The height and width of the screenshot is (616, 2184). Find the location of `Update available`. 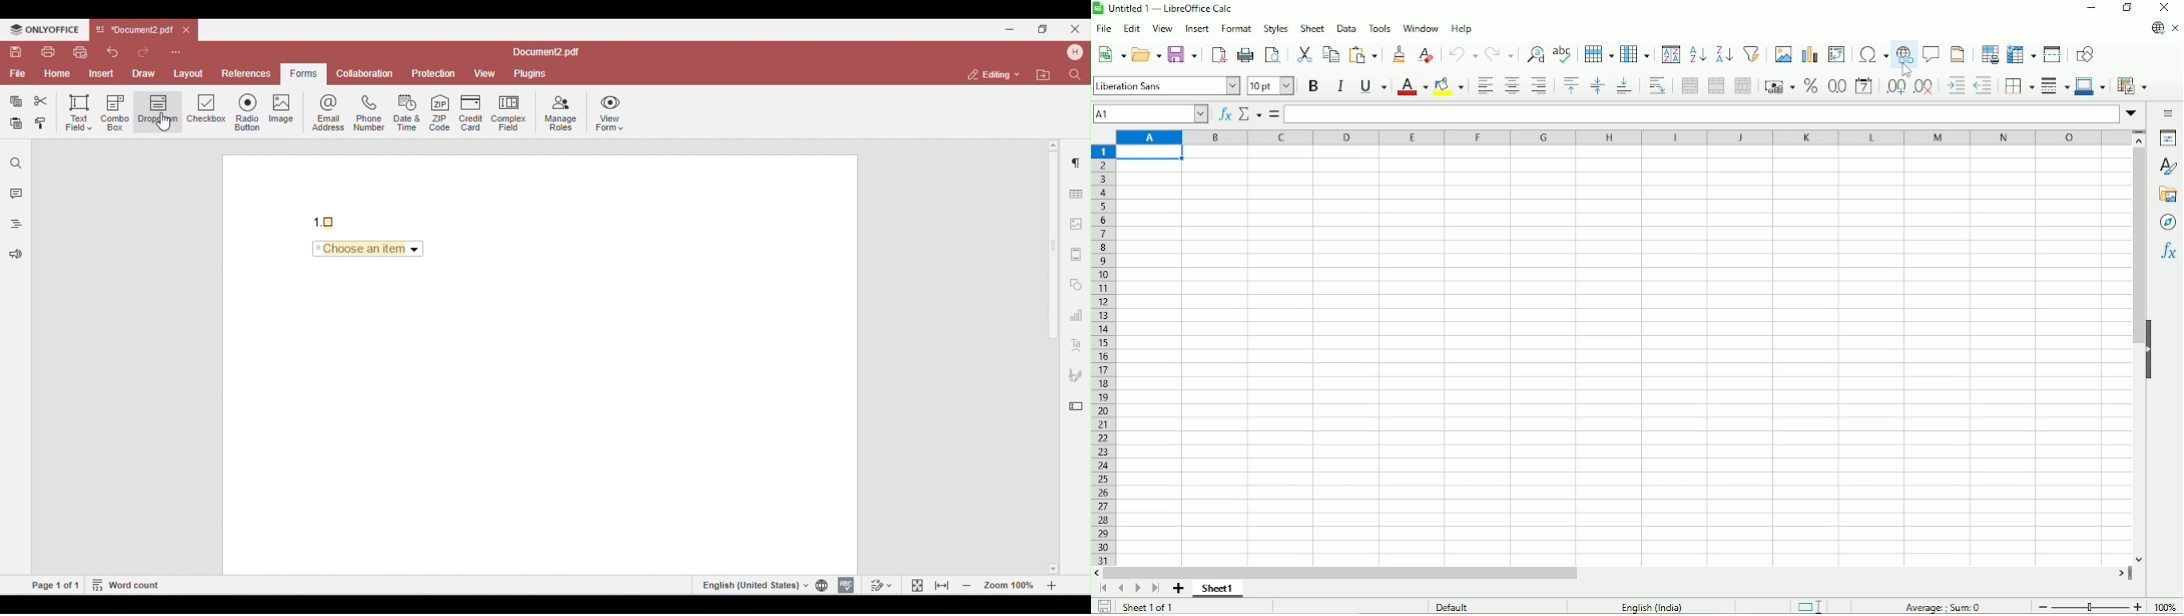

Update available is located at coordinates (2157, 29).